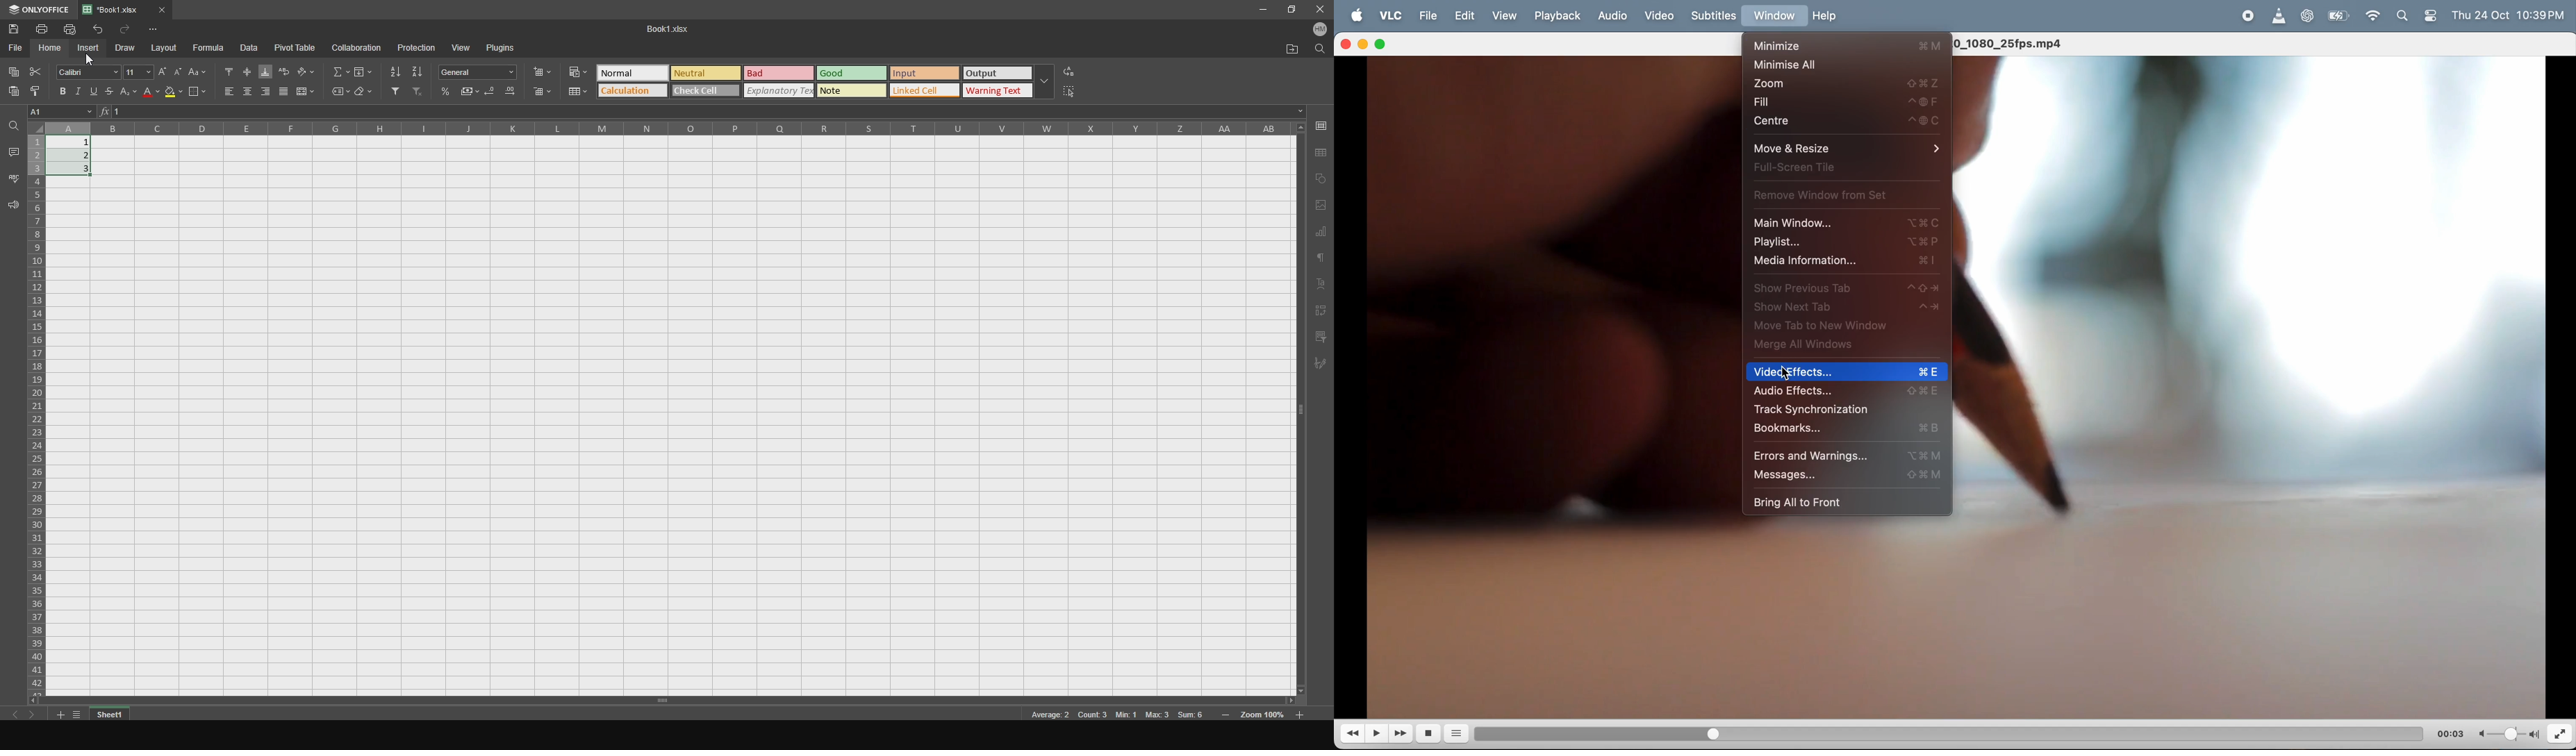 The image size is (2576, 756). I want to click on protection, so click(415, 47).